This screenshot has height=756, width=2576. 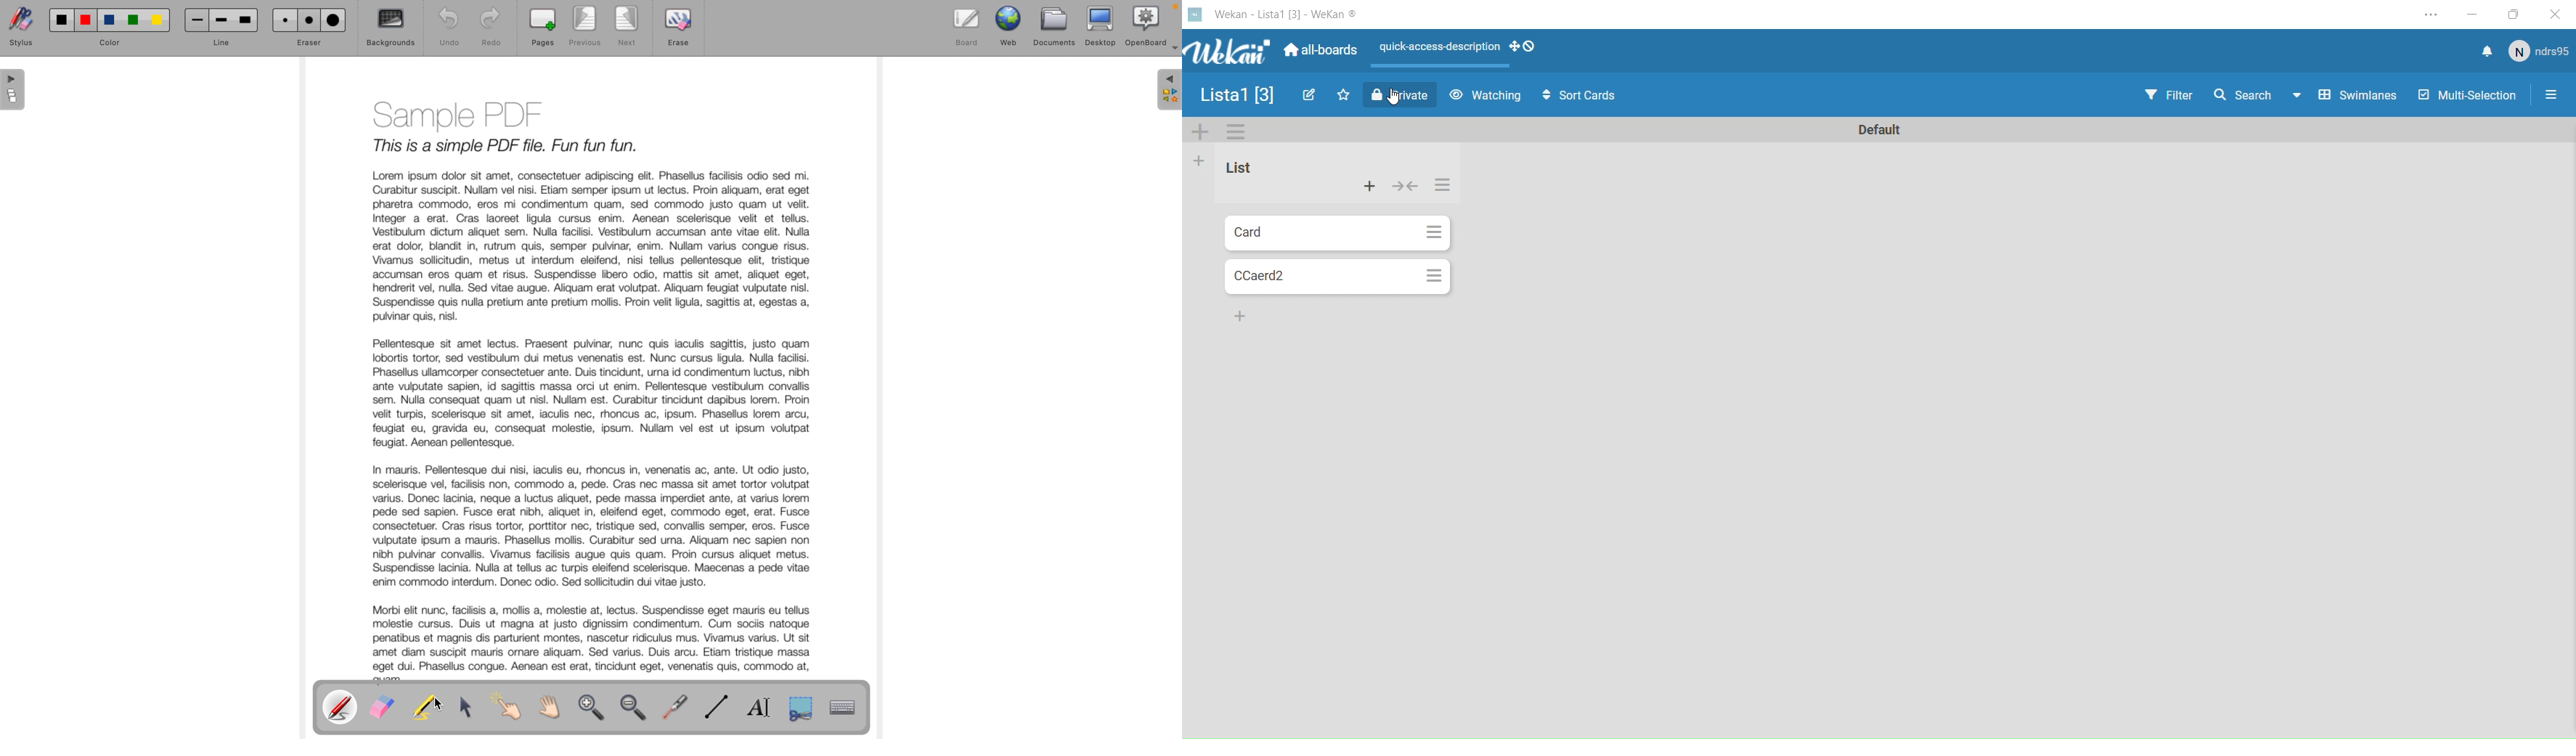 I want to click on pages, so click(x=542, y=28).